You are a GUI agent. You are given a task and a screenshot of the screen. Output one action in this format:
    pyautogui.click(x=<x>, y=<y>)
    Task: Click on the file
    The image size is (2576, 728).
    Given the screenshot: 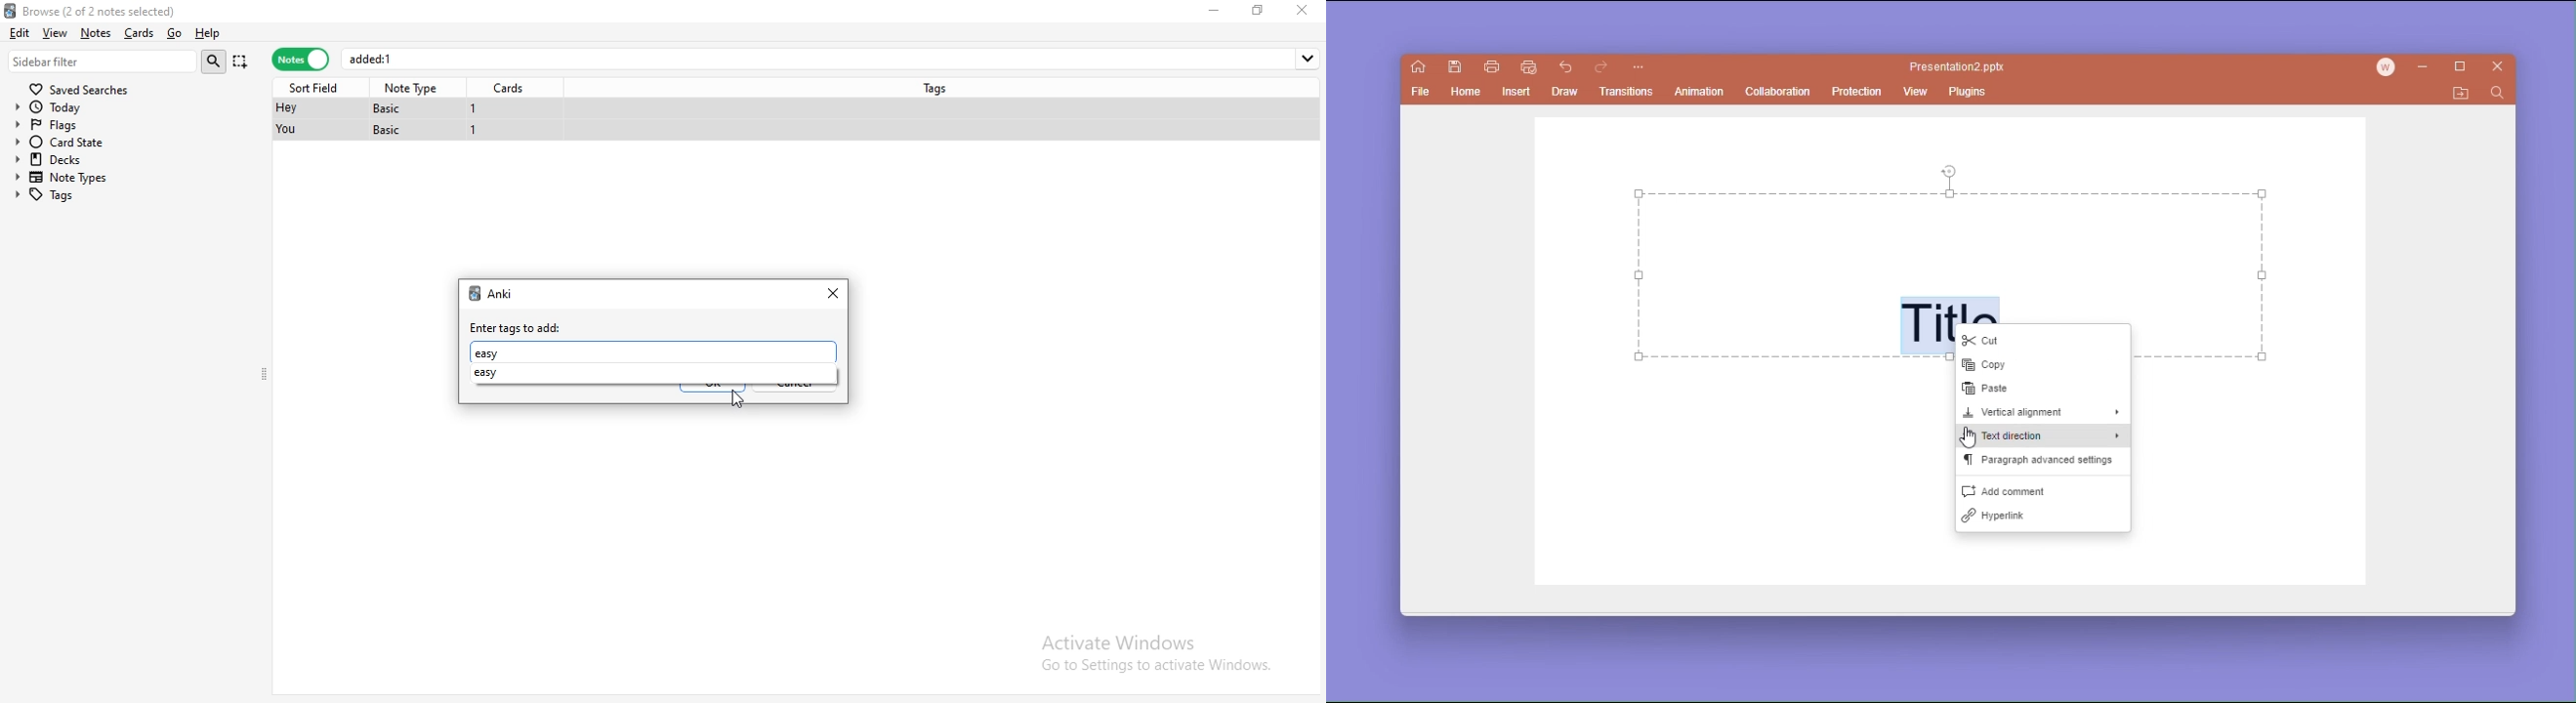 What is the action you would take?
    pyautogui.click(x=1422, y=94)
    